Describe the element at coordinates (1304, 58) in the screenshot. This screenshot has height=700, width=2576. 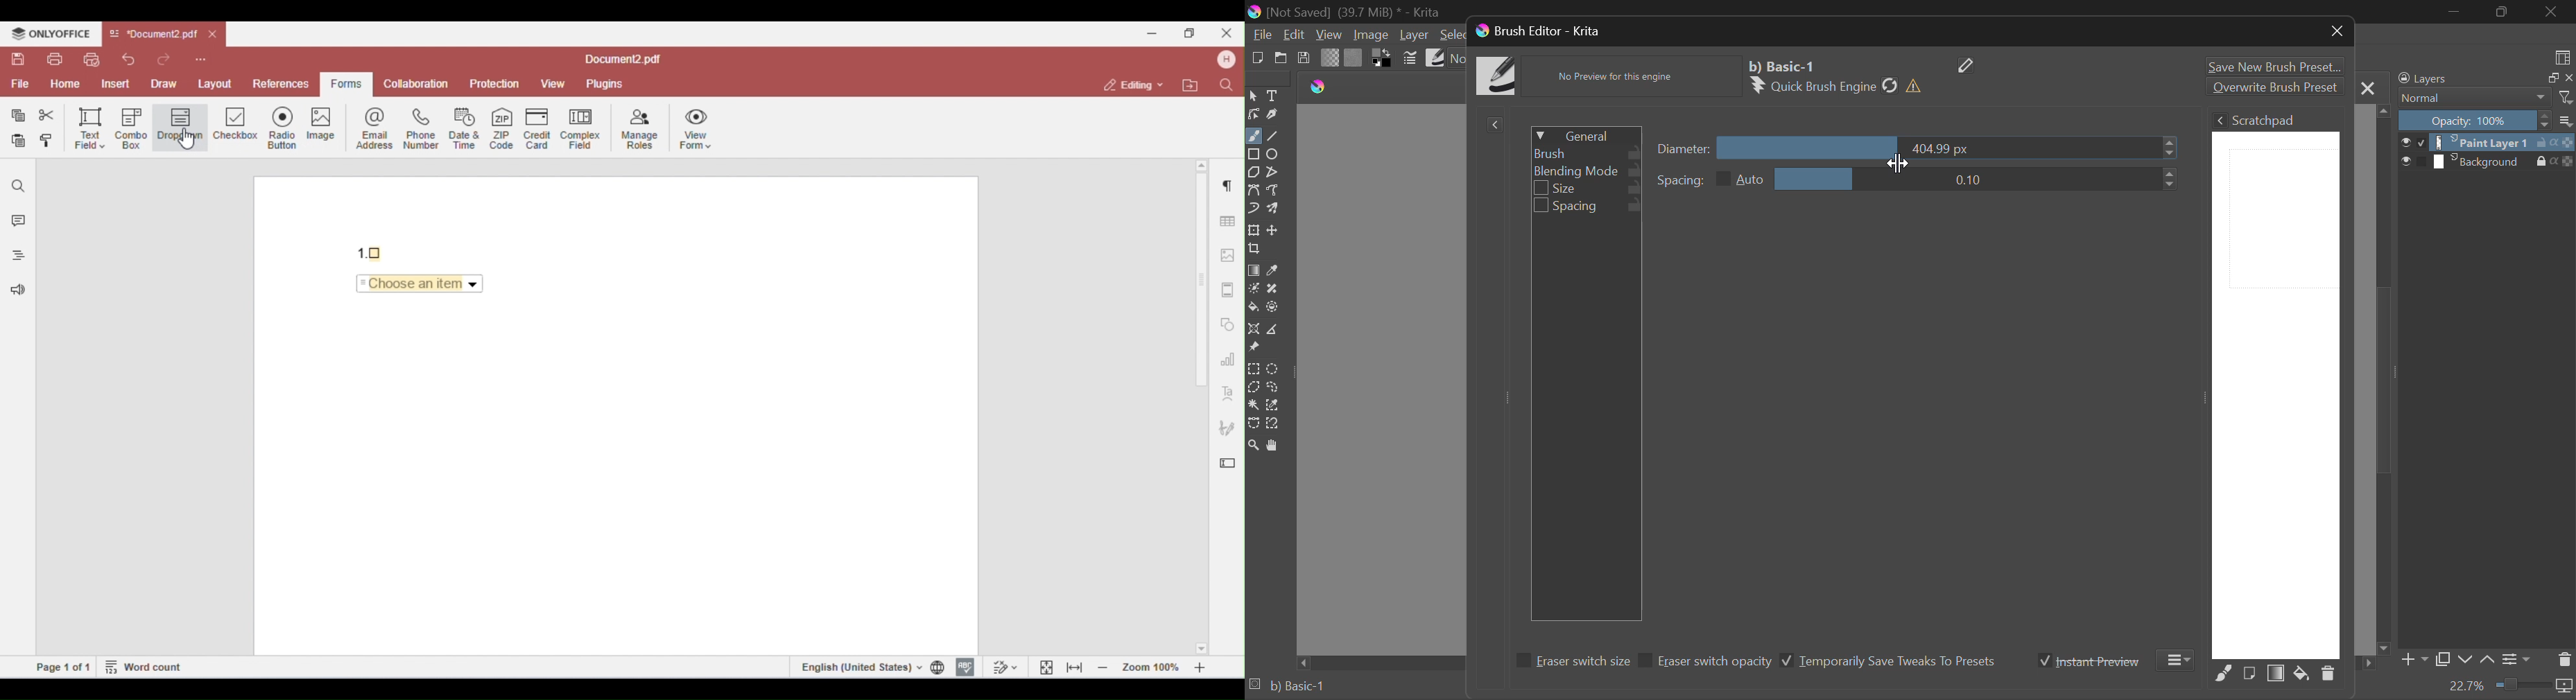
I see `Save` at that location.